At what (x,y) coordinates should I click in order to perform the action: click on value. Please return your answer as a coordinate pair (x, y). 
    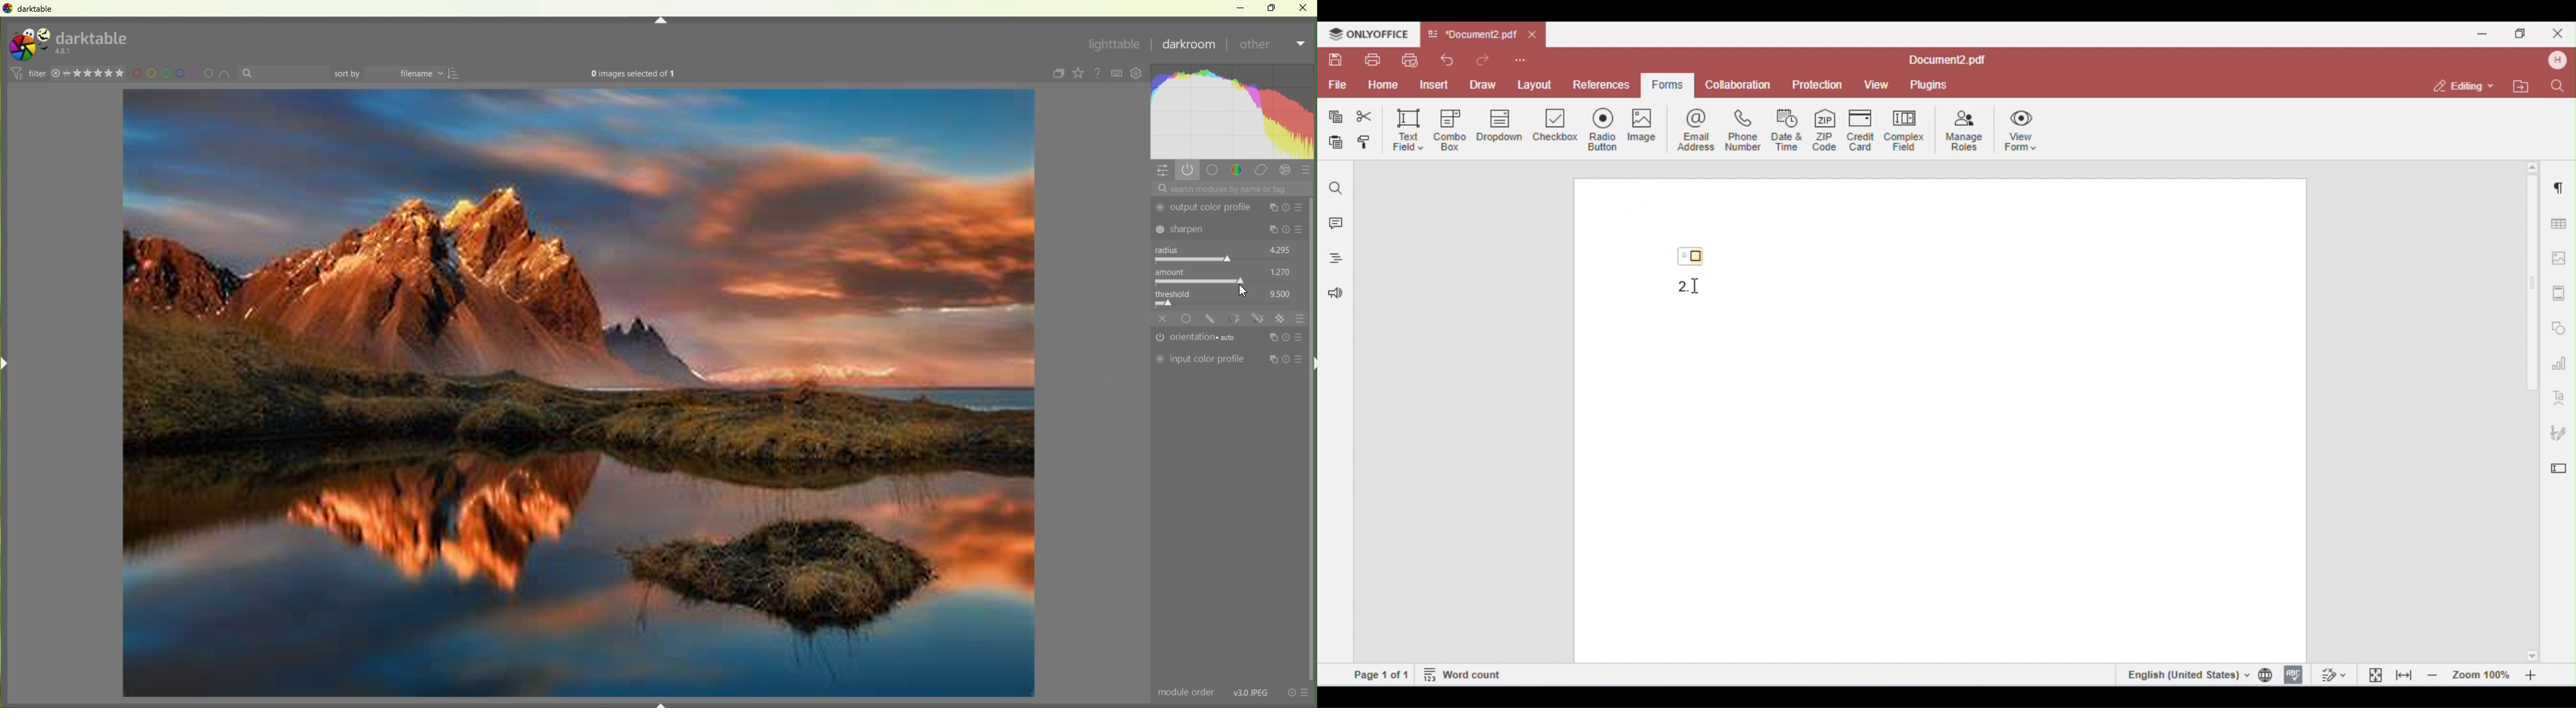
    Looking at the image, I should click on (1281, 271).